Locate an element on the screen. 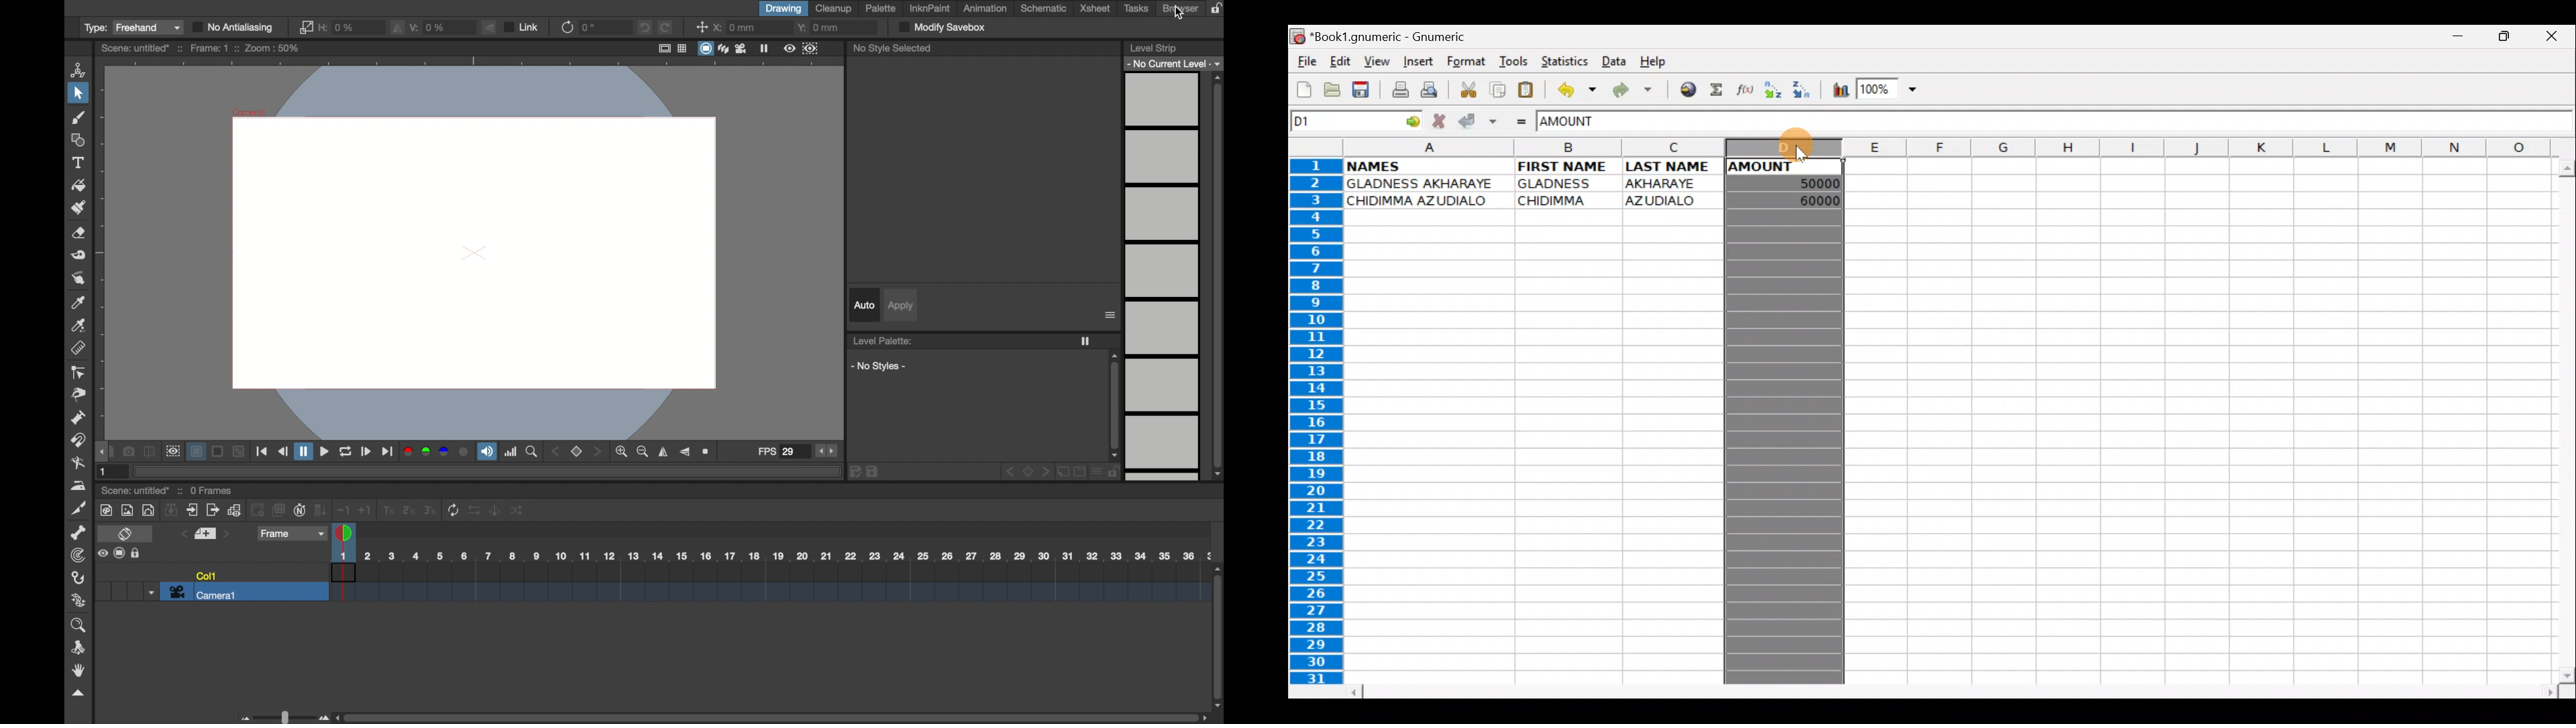  drawing is located at coordinates (784, 9).